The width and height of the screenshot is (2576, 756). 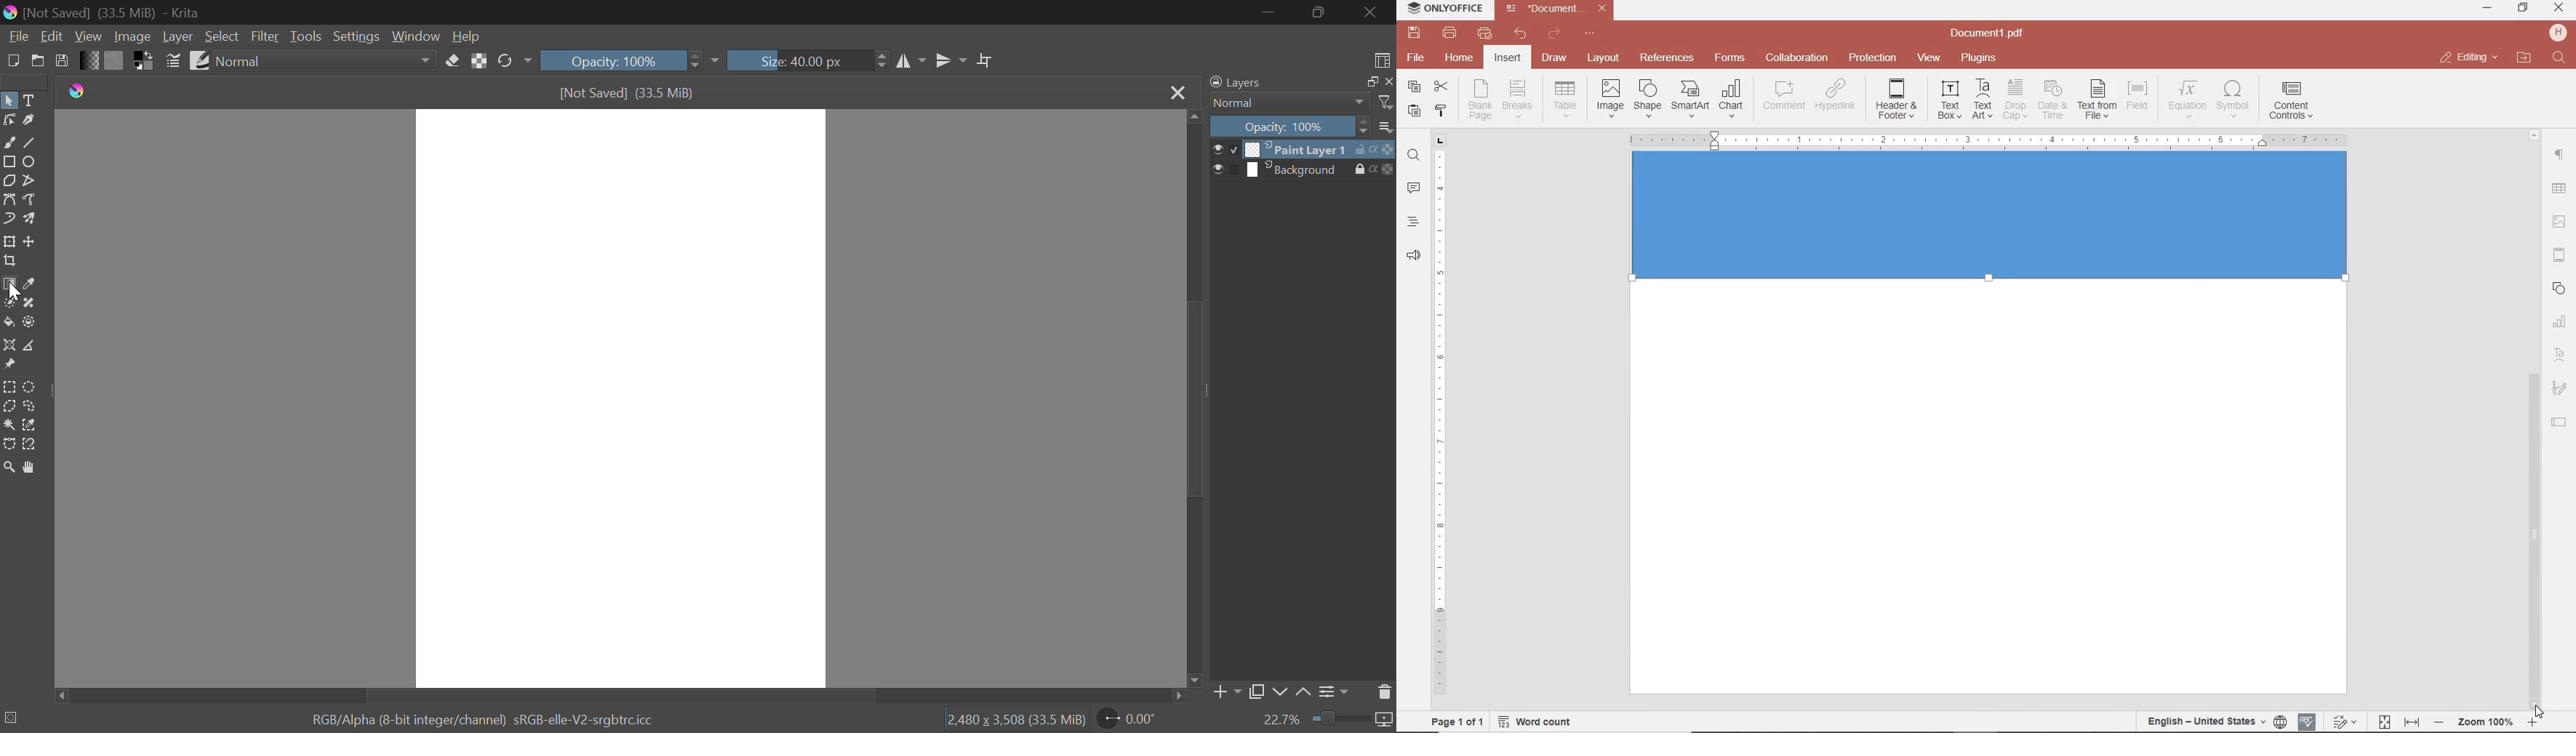 What do you see at coordinates (9, 141) in the screenshot?
I see `Freehand` at bounding box center [9, 141].